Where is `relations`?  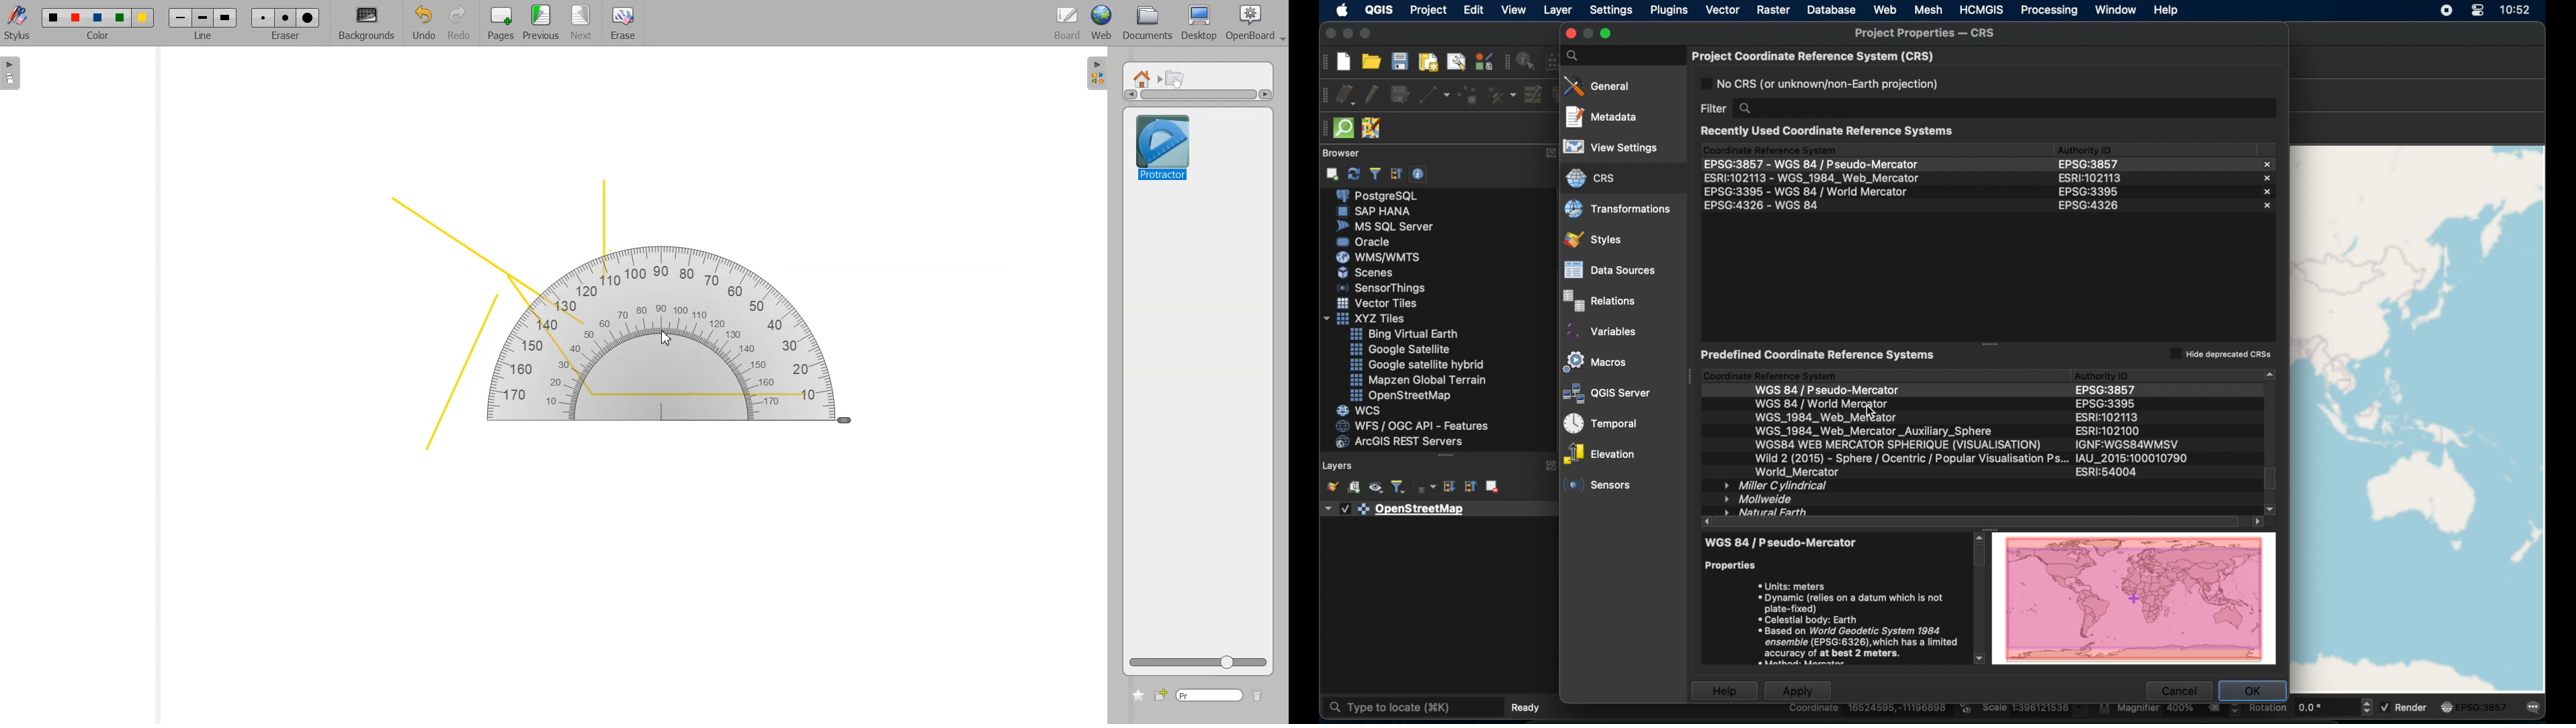
relations is located at coordinates (1599, 299).